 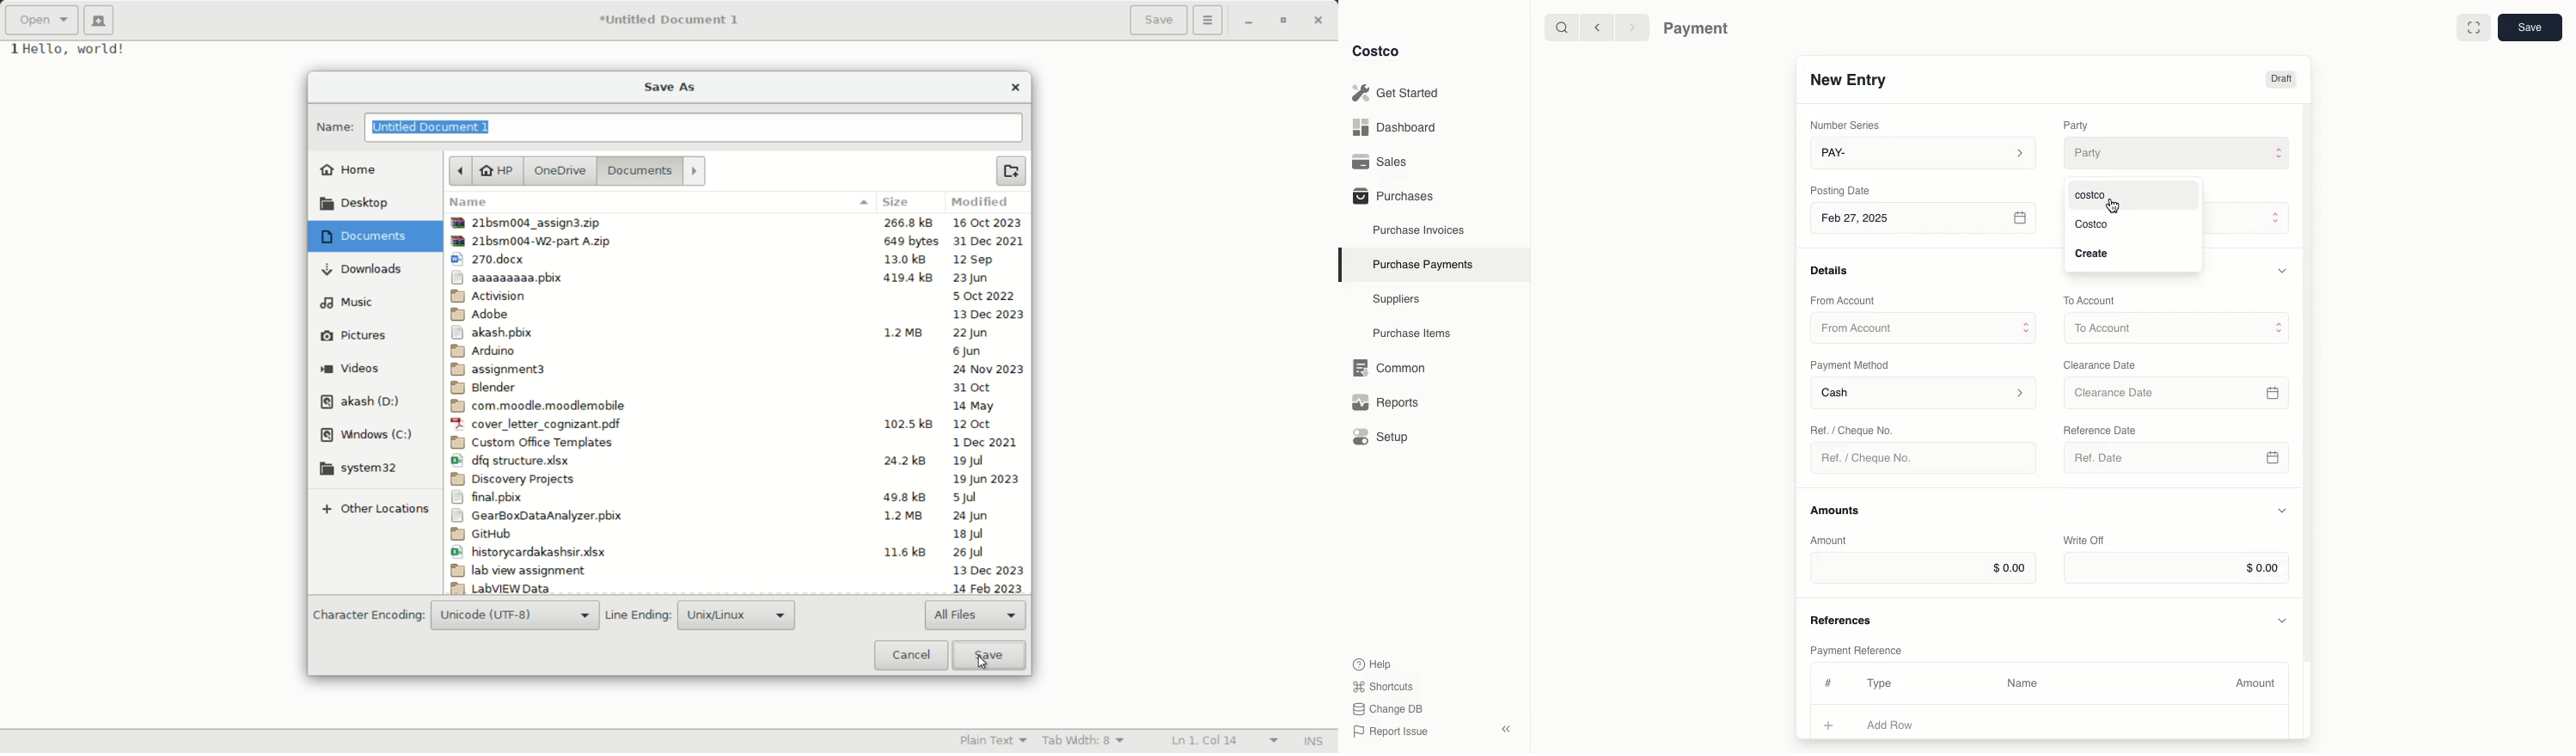 I want to click on close, so click(x=1015, y=88).